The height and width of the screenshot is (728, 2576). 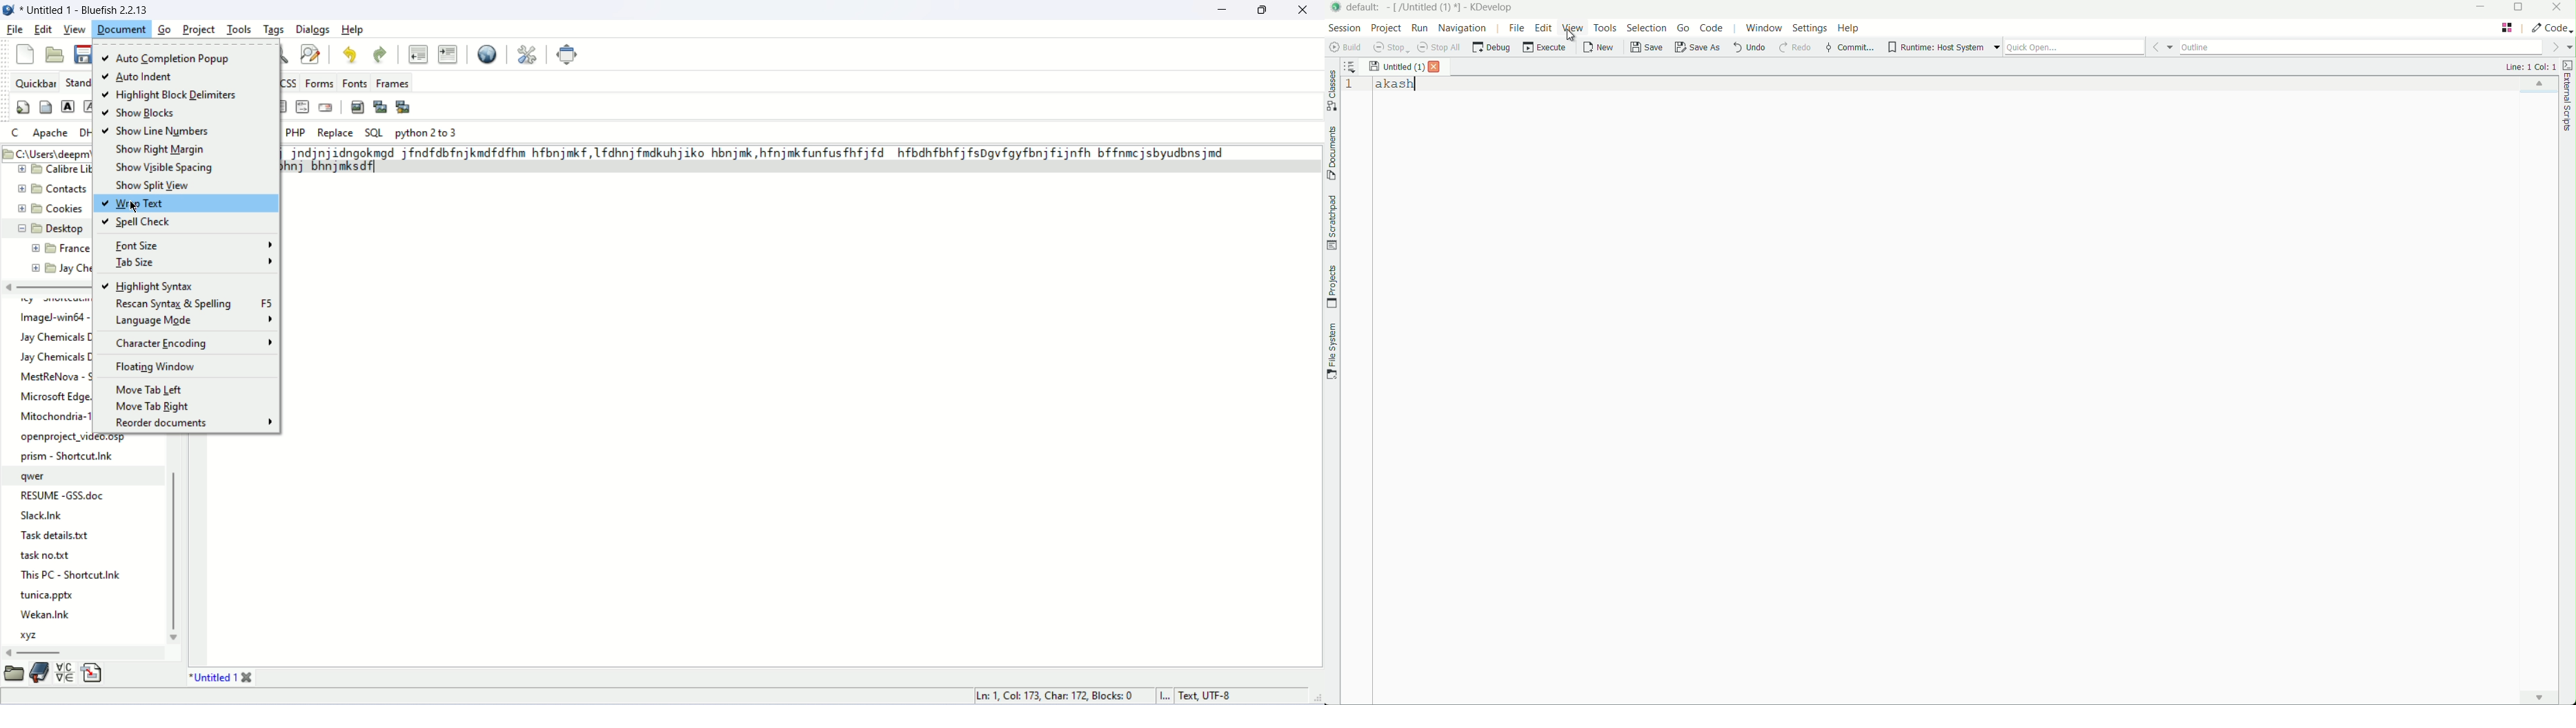 What do you see at coordinates (88, 10) in the screenshot?
I see `Untitled 1 - Bluefish 2.2.13` at bounding box center [88, 10].